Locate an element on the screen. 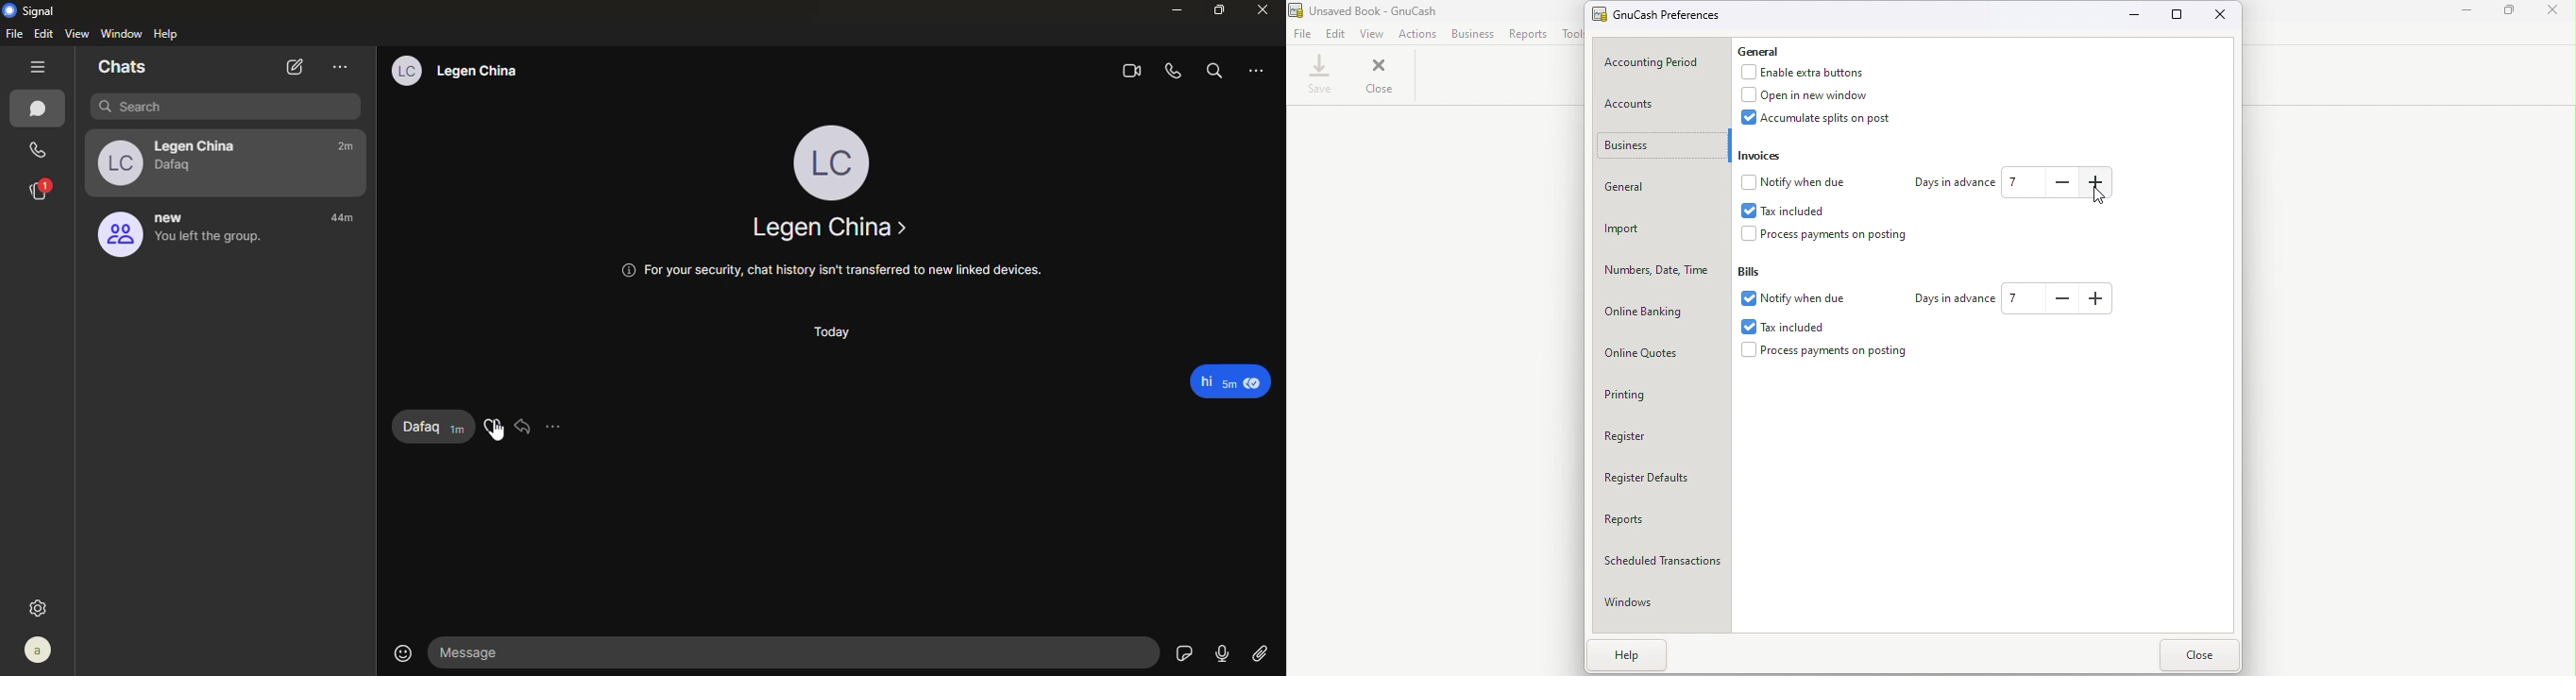  Save is located at coordinates (1317, 77).